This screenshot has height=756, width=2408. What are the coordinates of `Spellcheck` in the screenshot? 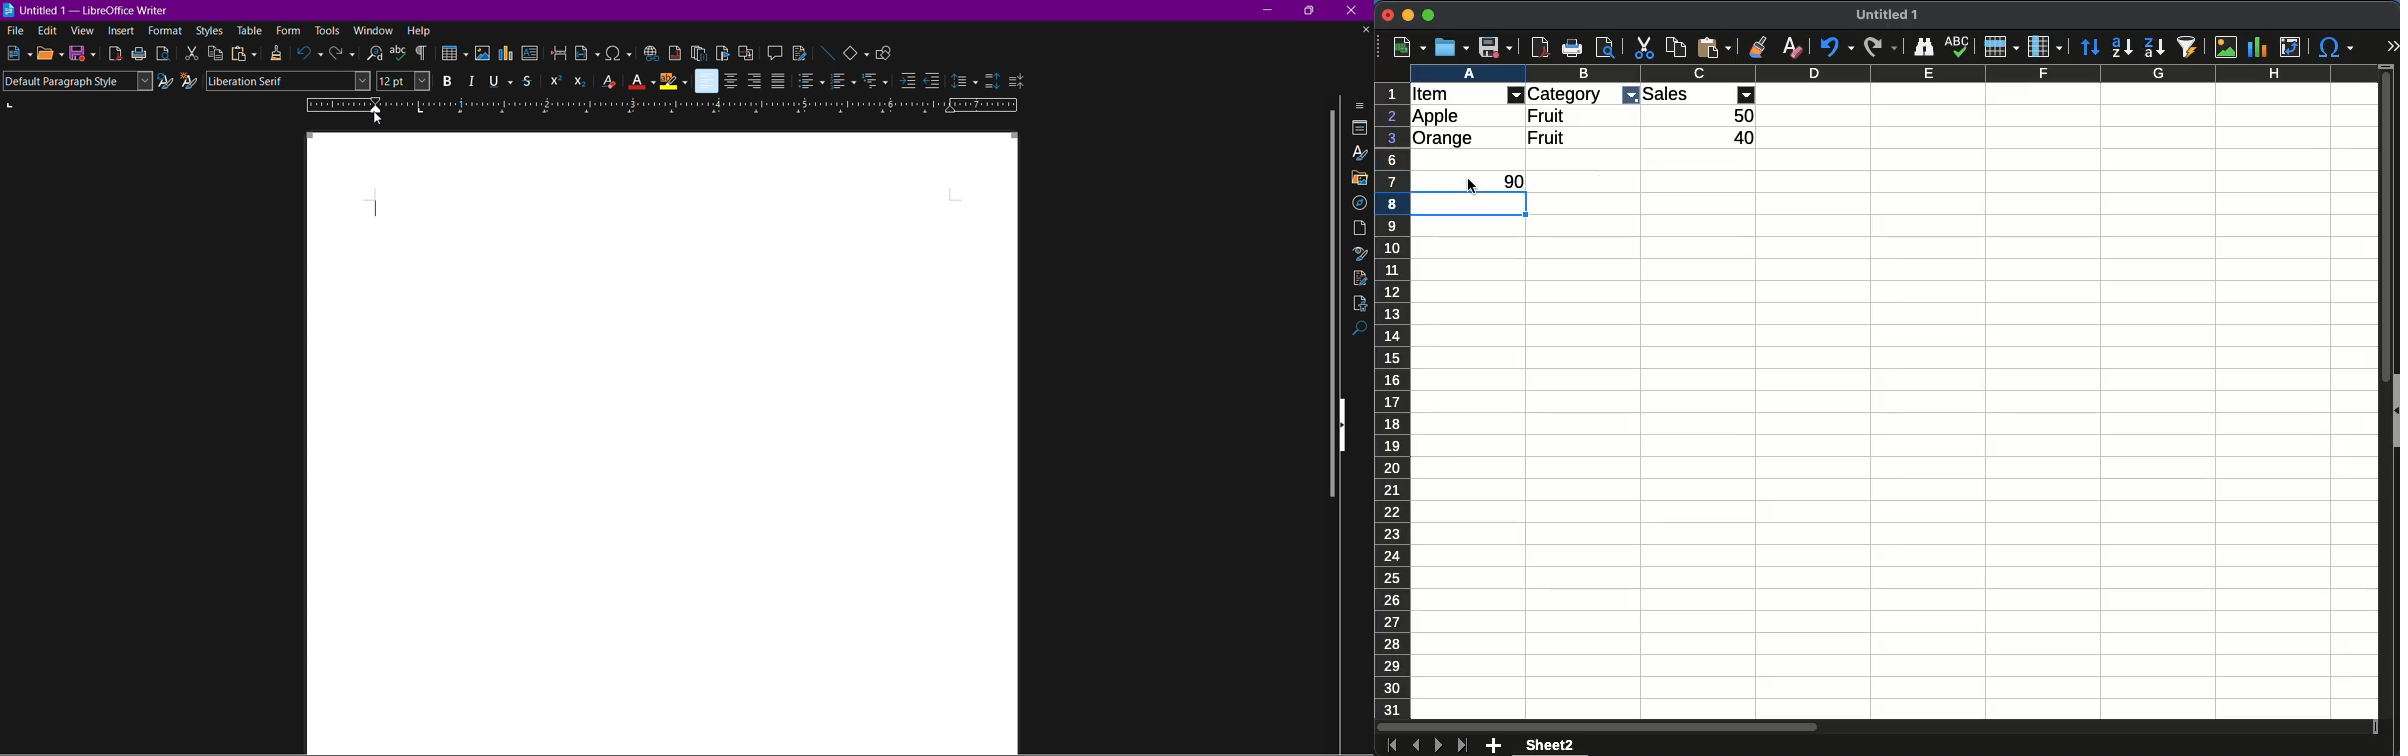 It's located at (398, 53).